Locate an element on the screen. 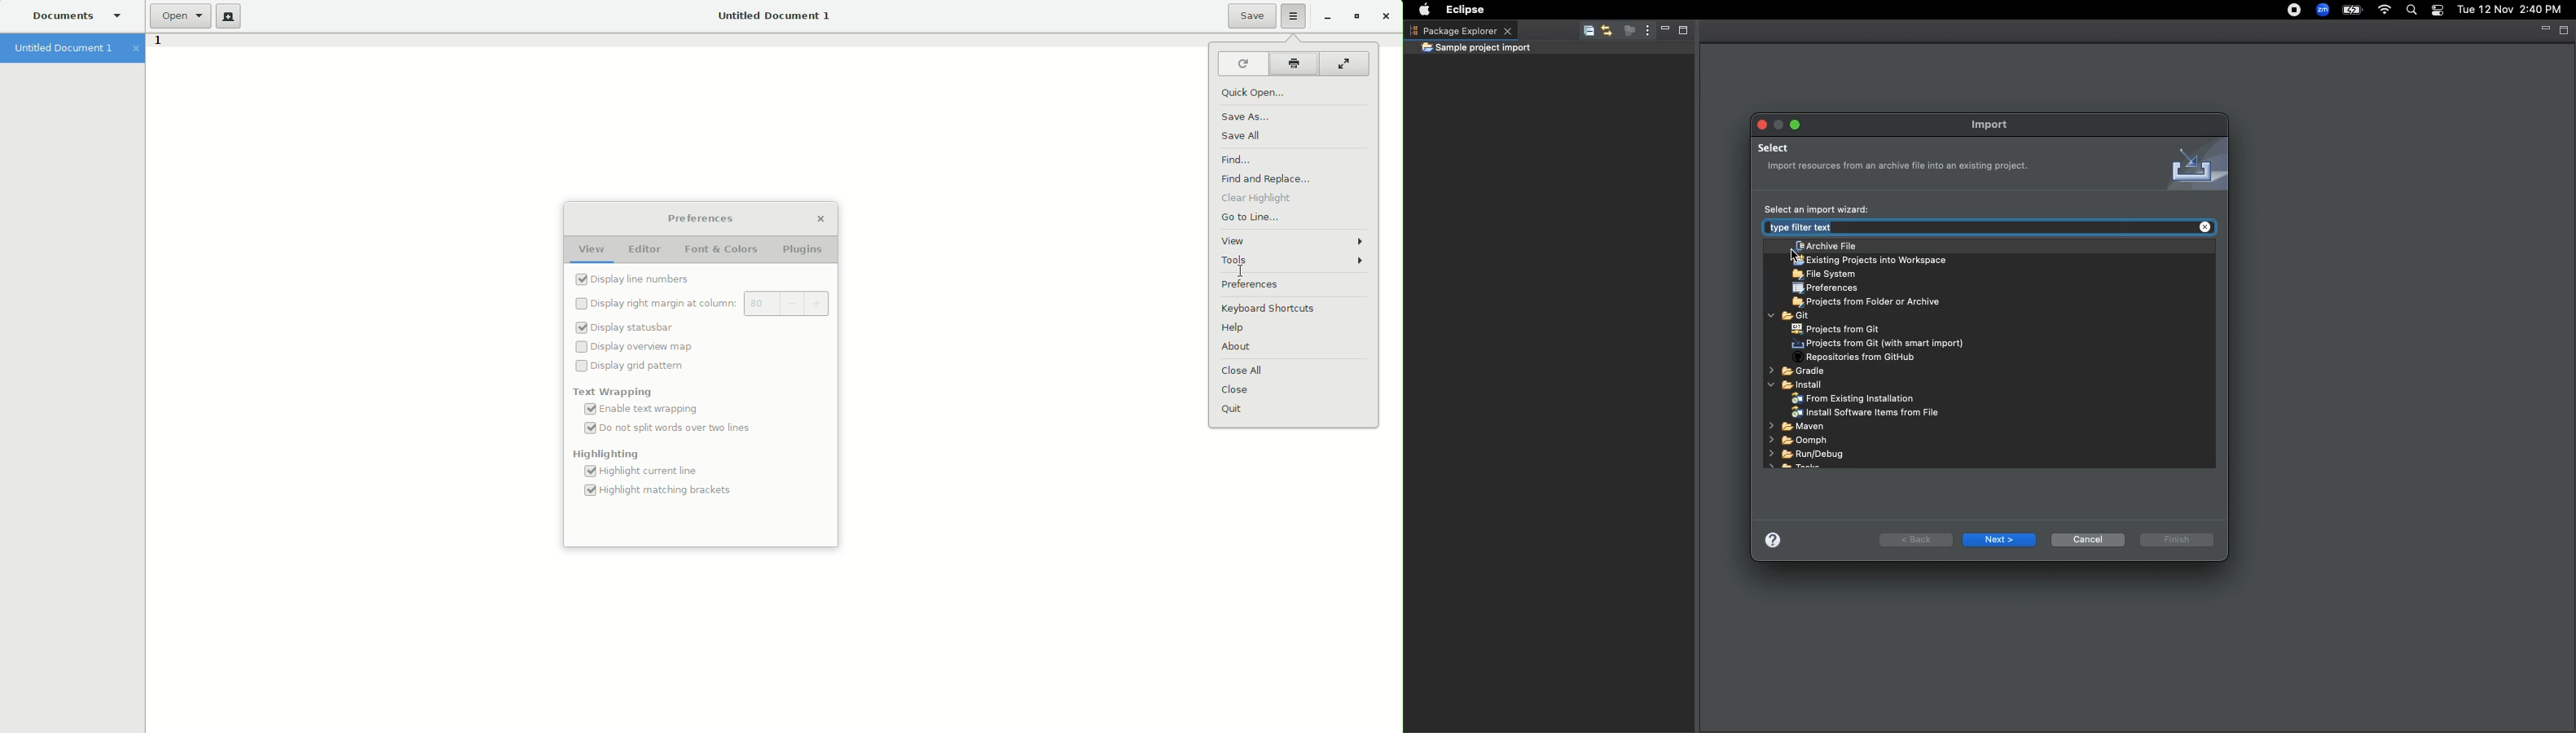 Image resolution: width=2576 pixels, height=756 pixels. Save all is located at coordinates (1245, 137).